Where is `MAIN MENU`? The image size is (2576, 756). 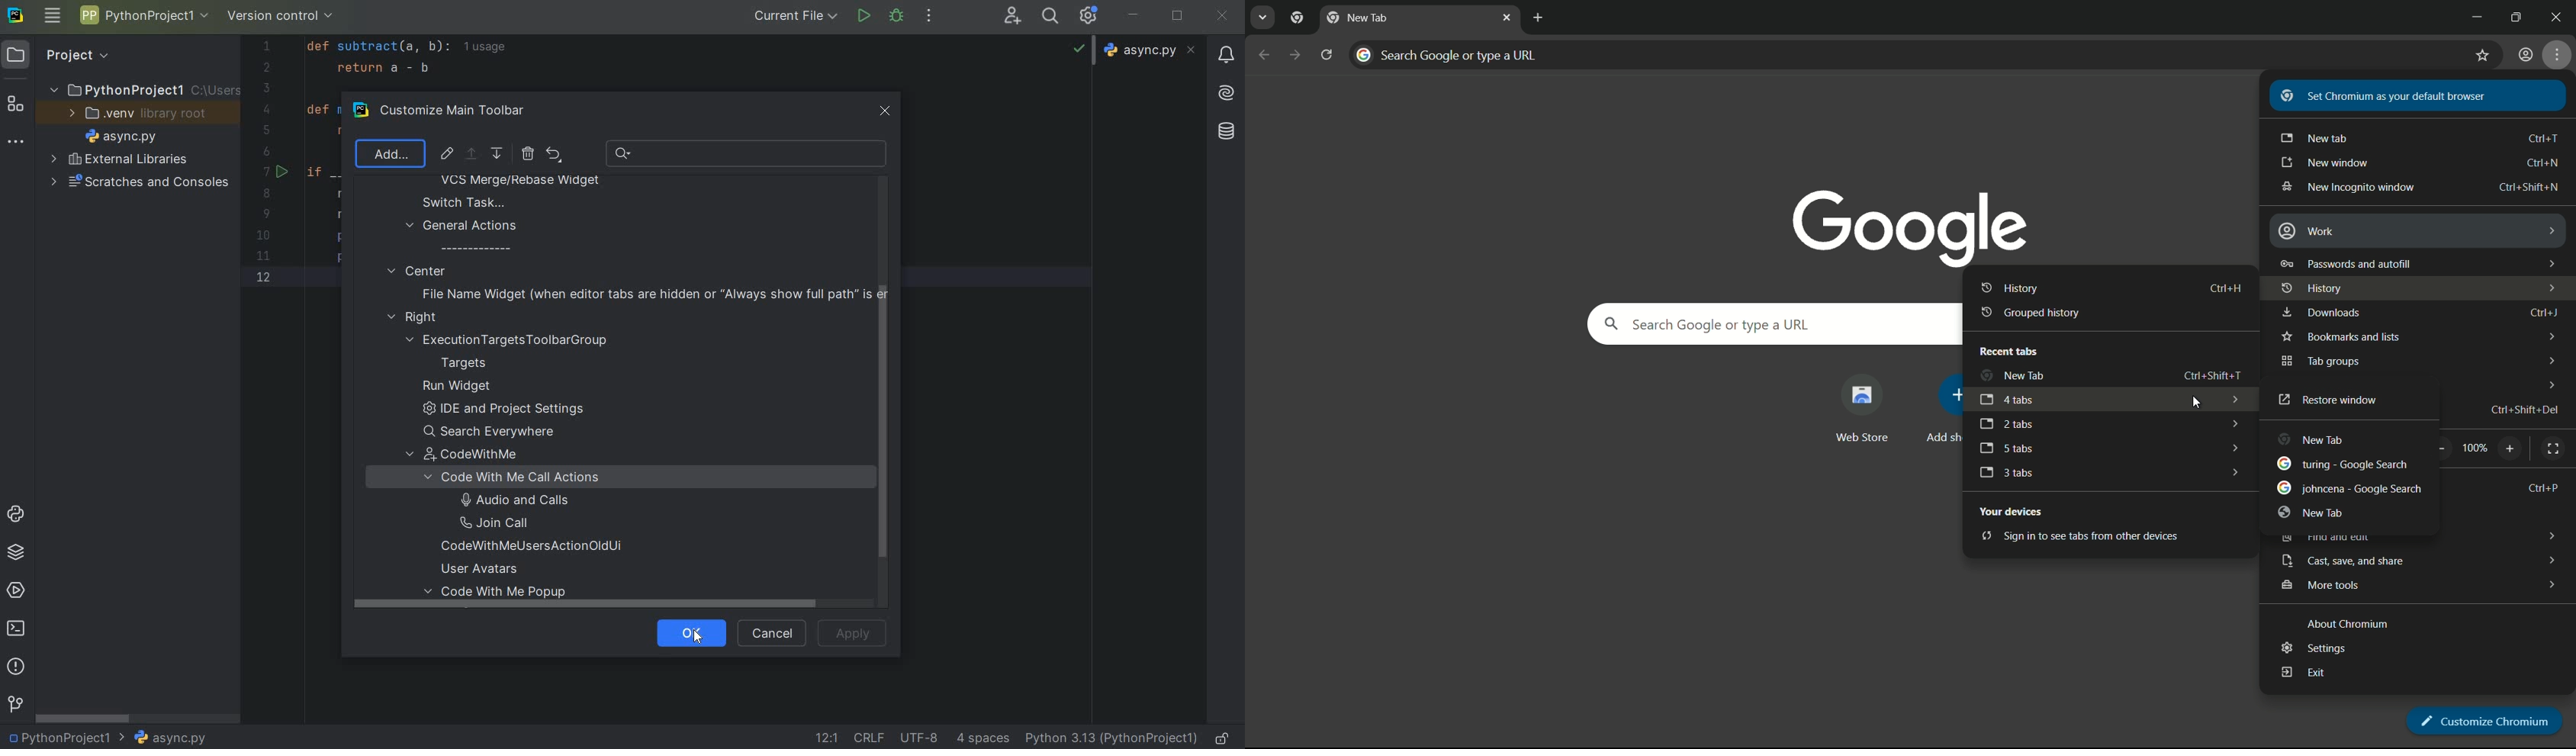
MAIN MENU is located at coordinates (51, 17).